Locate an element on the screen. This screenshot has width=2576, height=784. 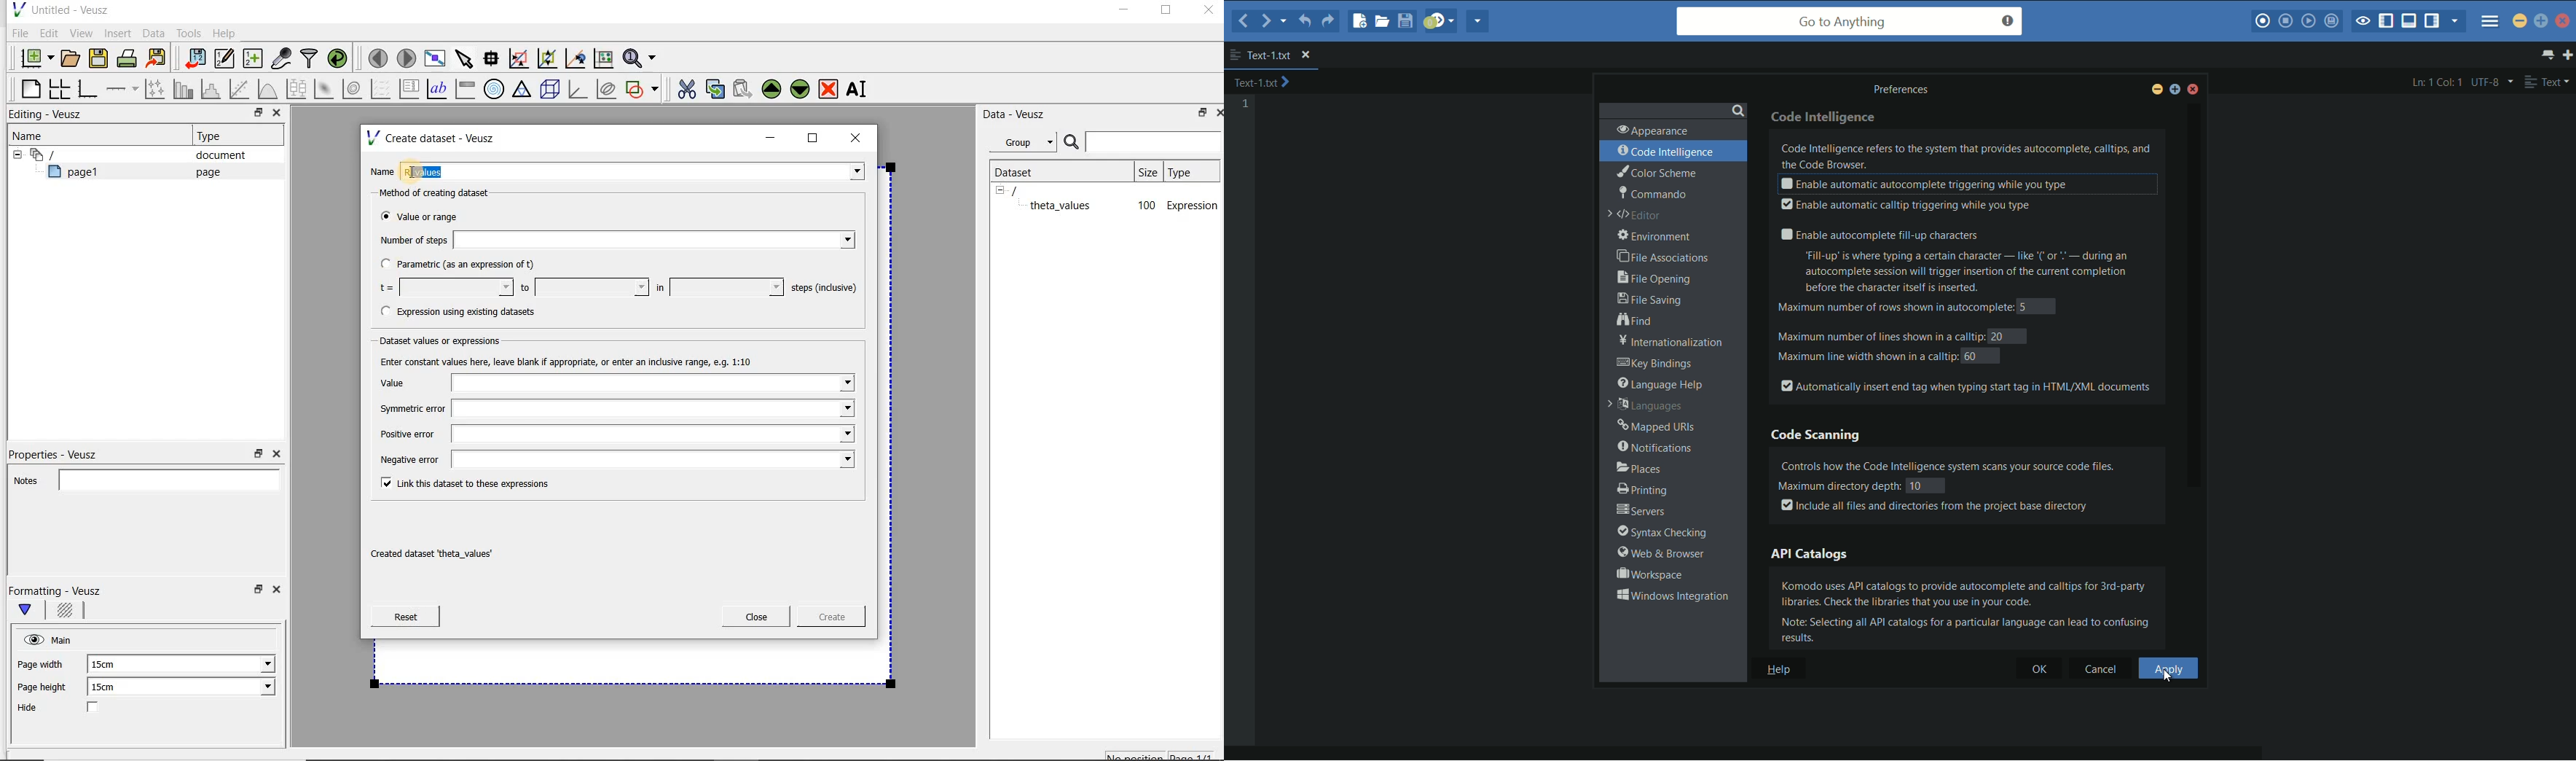
Export to graphics format is located at coordinates (157, 60).